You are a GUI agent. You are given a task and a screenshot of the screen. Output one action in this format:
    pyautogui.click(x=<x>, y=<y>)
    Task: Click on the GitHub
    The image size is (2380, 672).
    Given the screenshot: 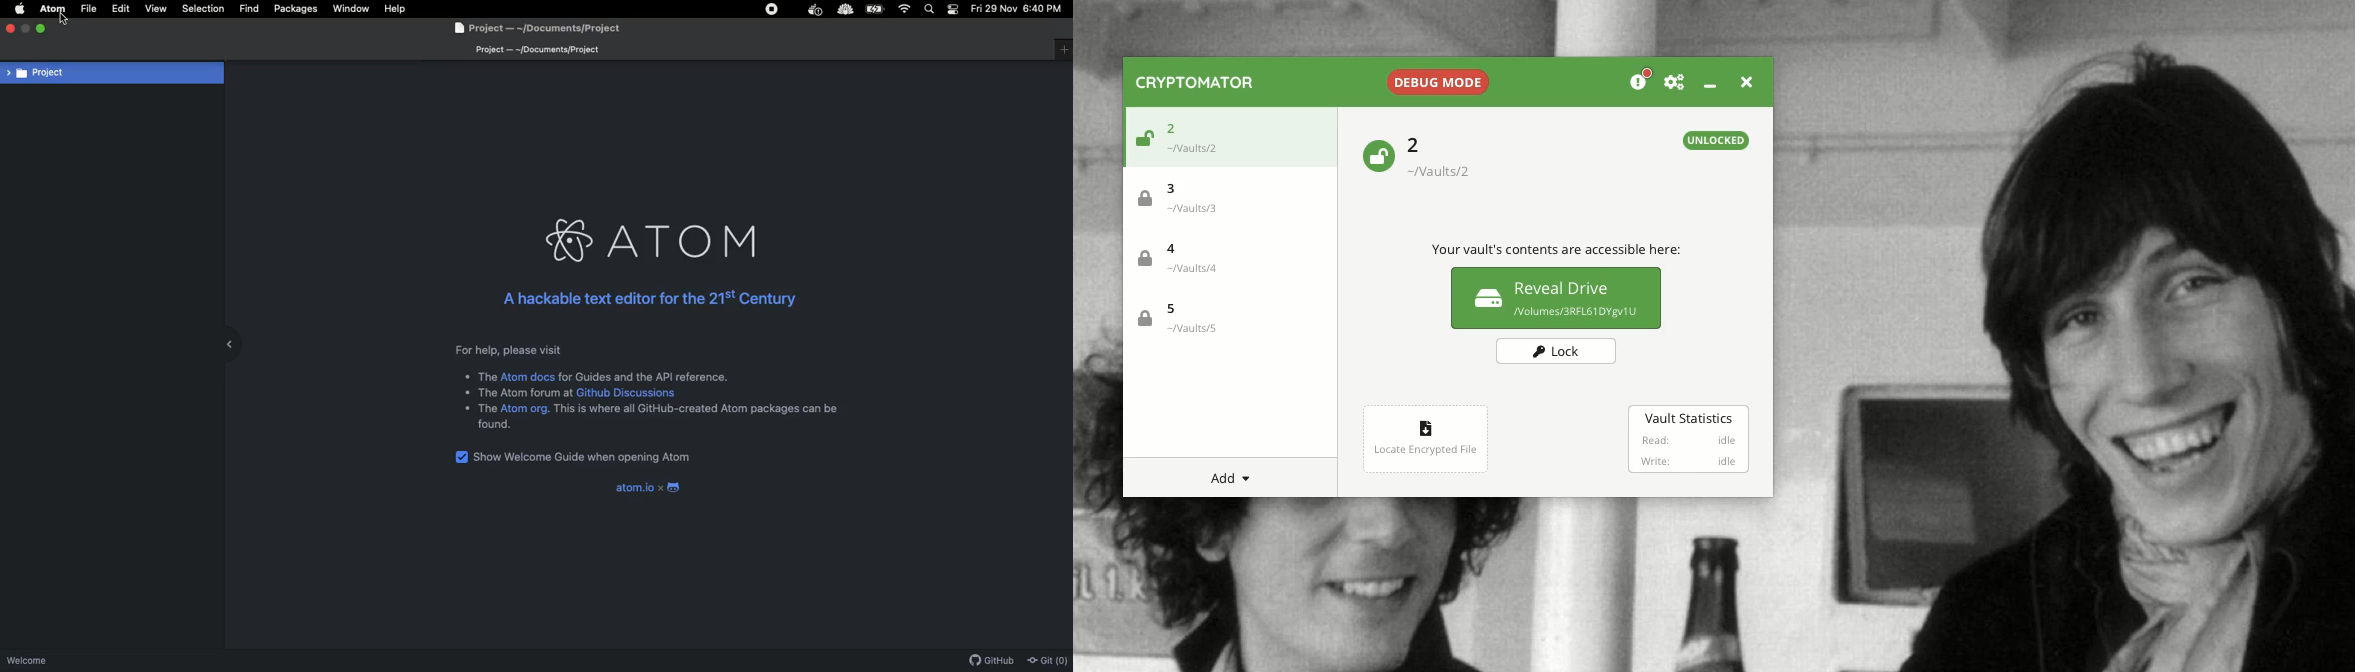 What is the action you would take?
    pyautogui.click(x=991, y=661)
    